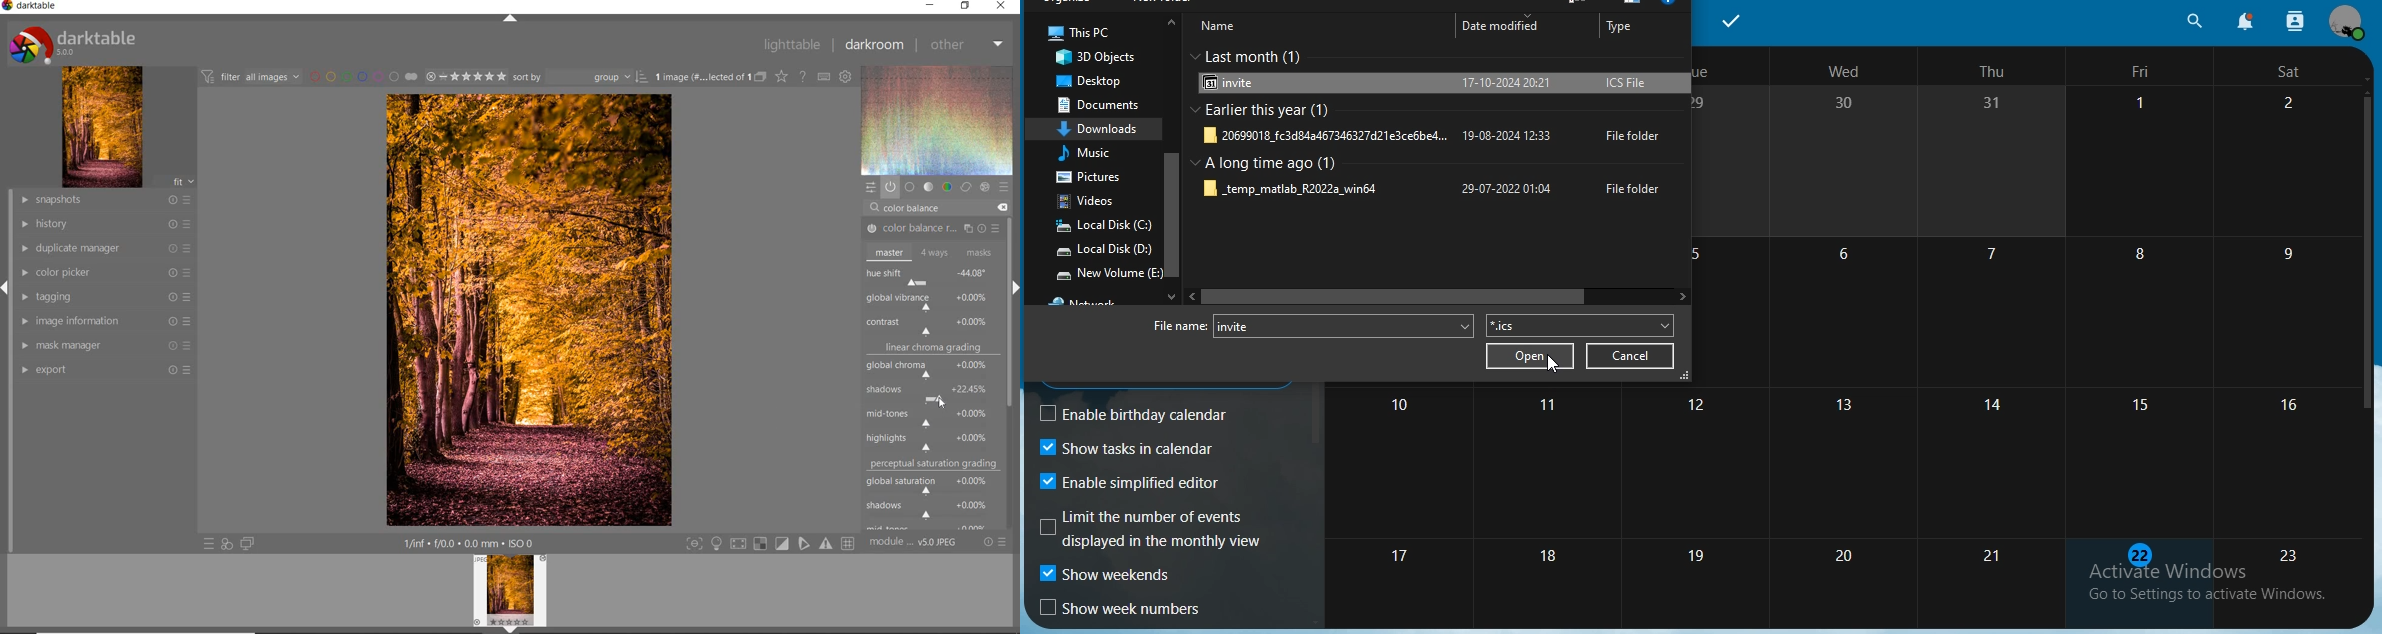 This screenshot has height=644, width=2408. Describe the element at coordinates (245, 544) in the screenshot. I see `display a second darkroom image window` at that location.